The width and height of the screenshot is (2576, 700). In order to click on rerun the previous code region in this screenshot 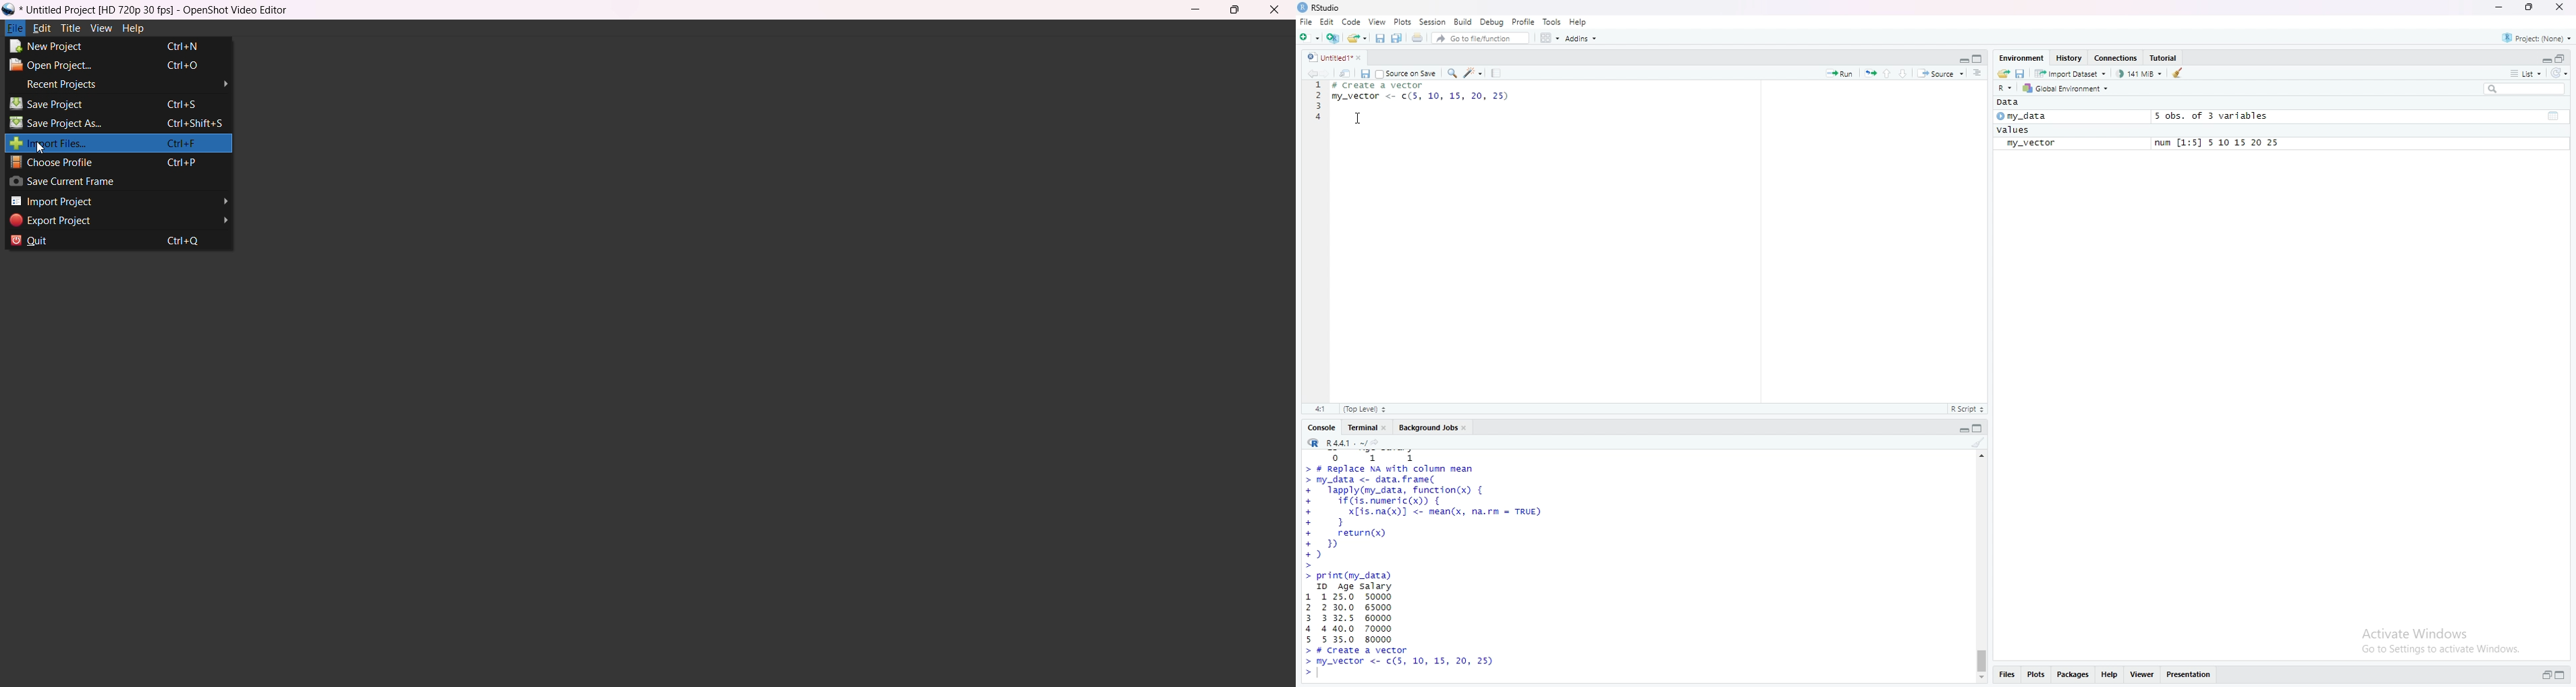, I will do `click(1869, 71)`.